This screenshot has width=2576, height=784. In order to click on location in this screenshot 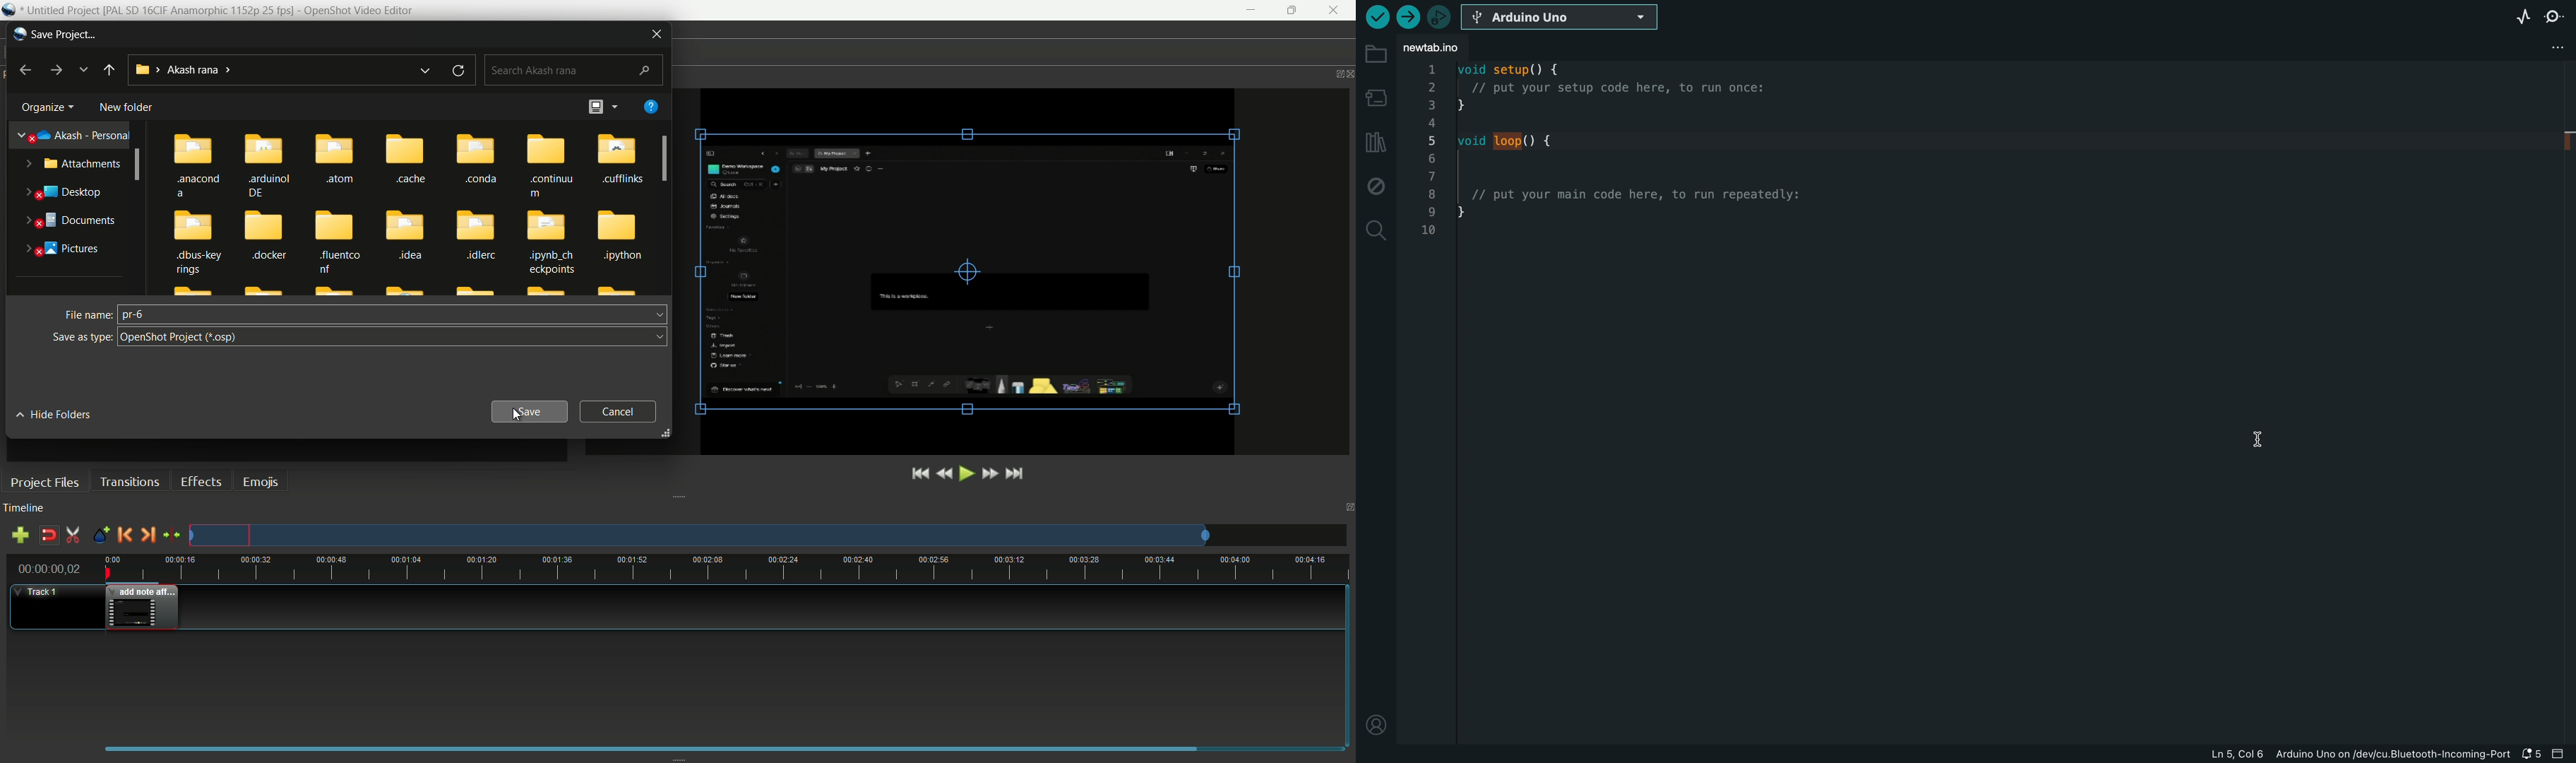, I will do `click(183, 70)`.